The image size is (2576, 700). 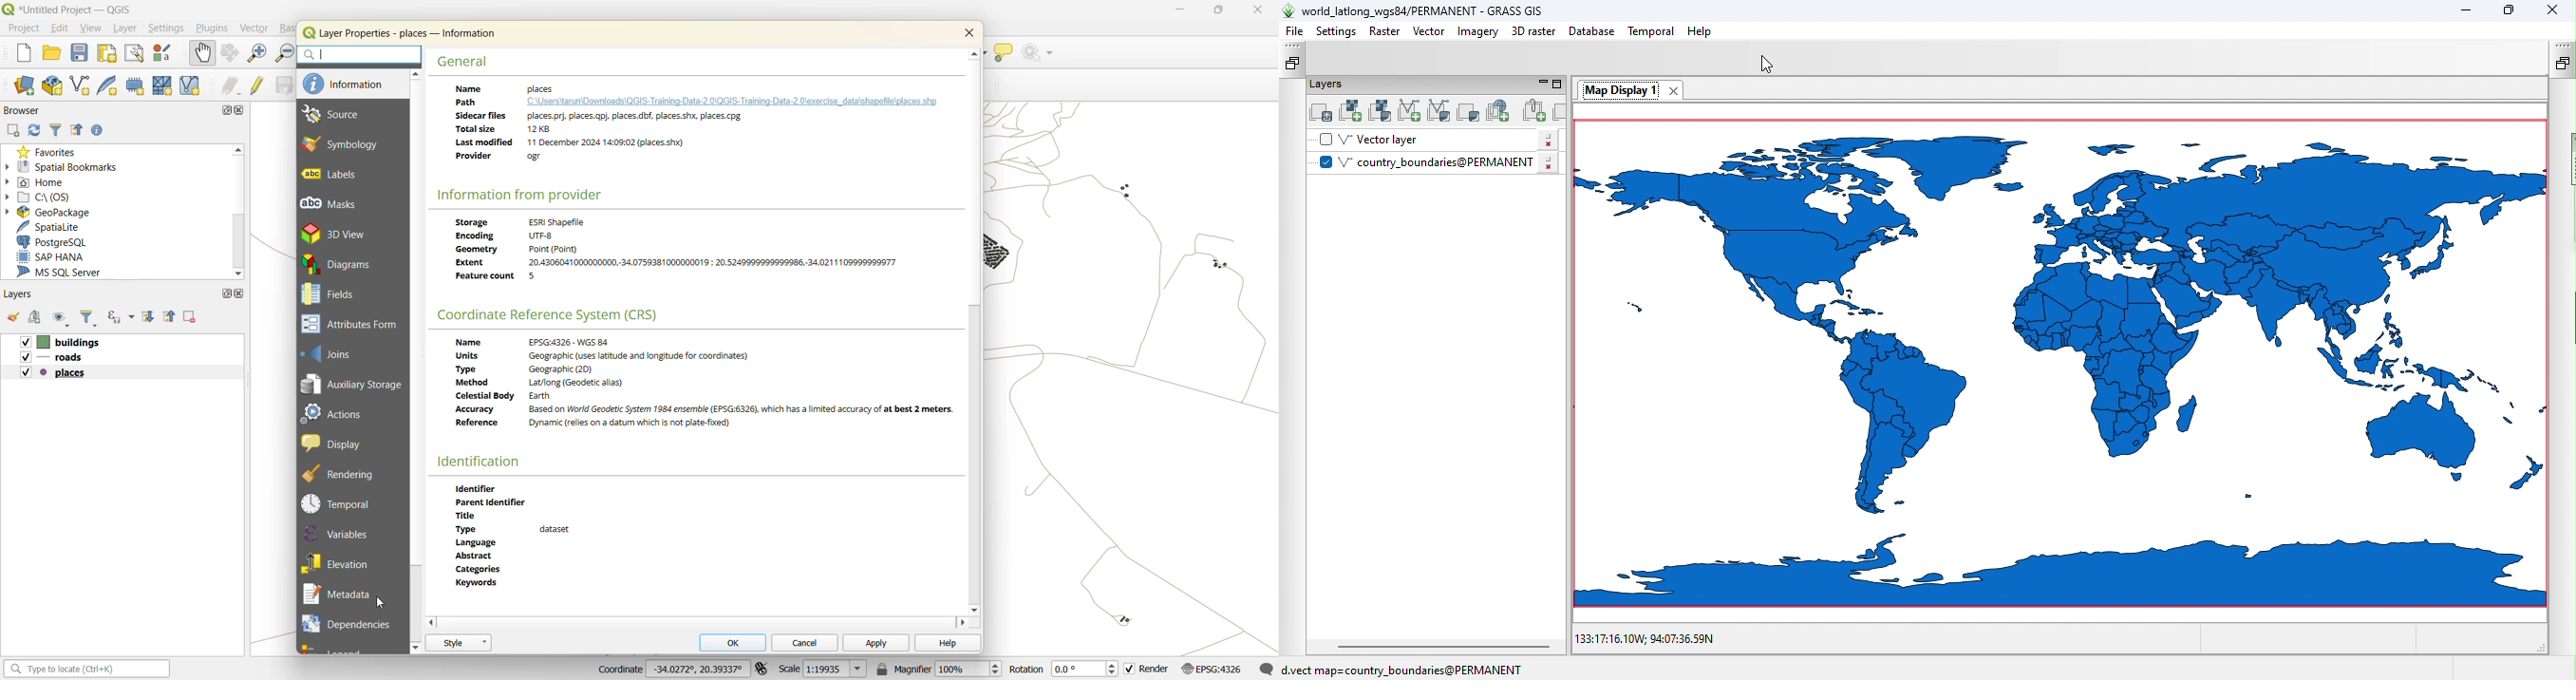 What do you see at coordinates (61, 225) in the screenshot?
I see `spatilite` at bounding box center [61, 225].